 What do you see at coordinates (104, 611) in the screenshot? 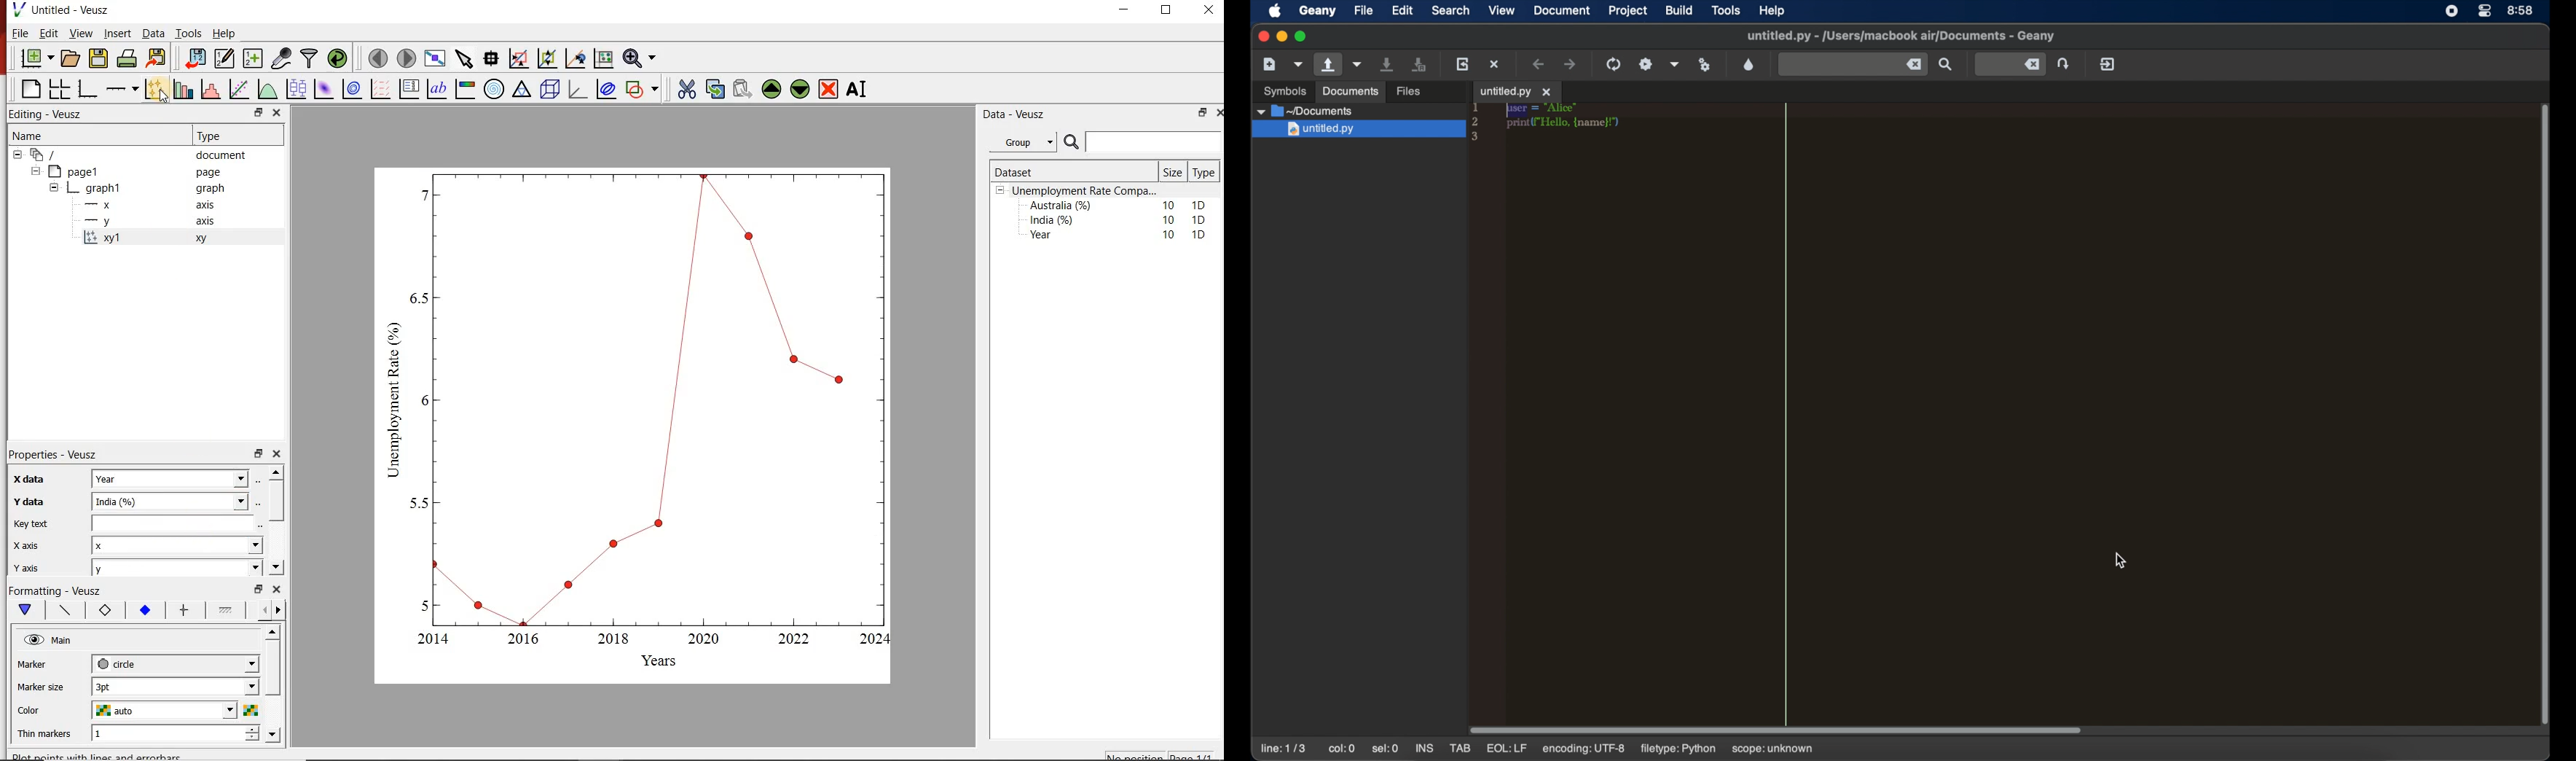
I see `marker border` at bounding box center [104, 611].